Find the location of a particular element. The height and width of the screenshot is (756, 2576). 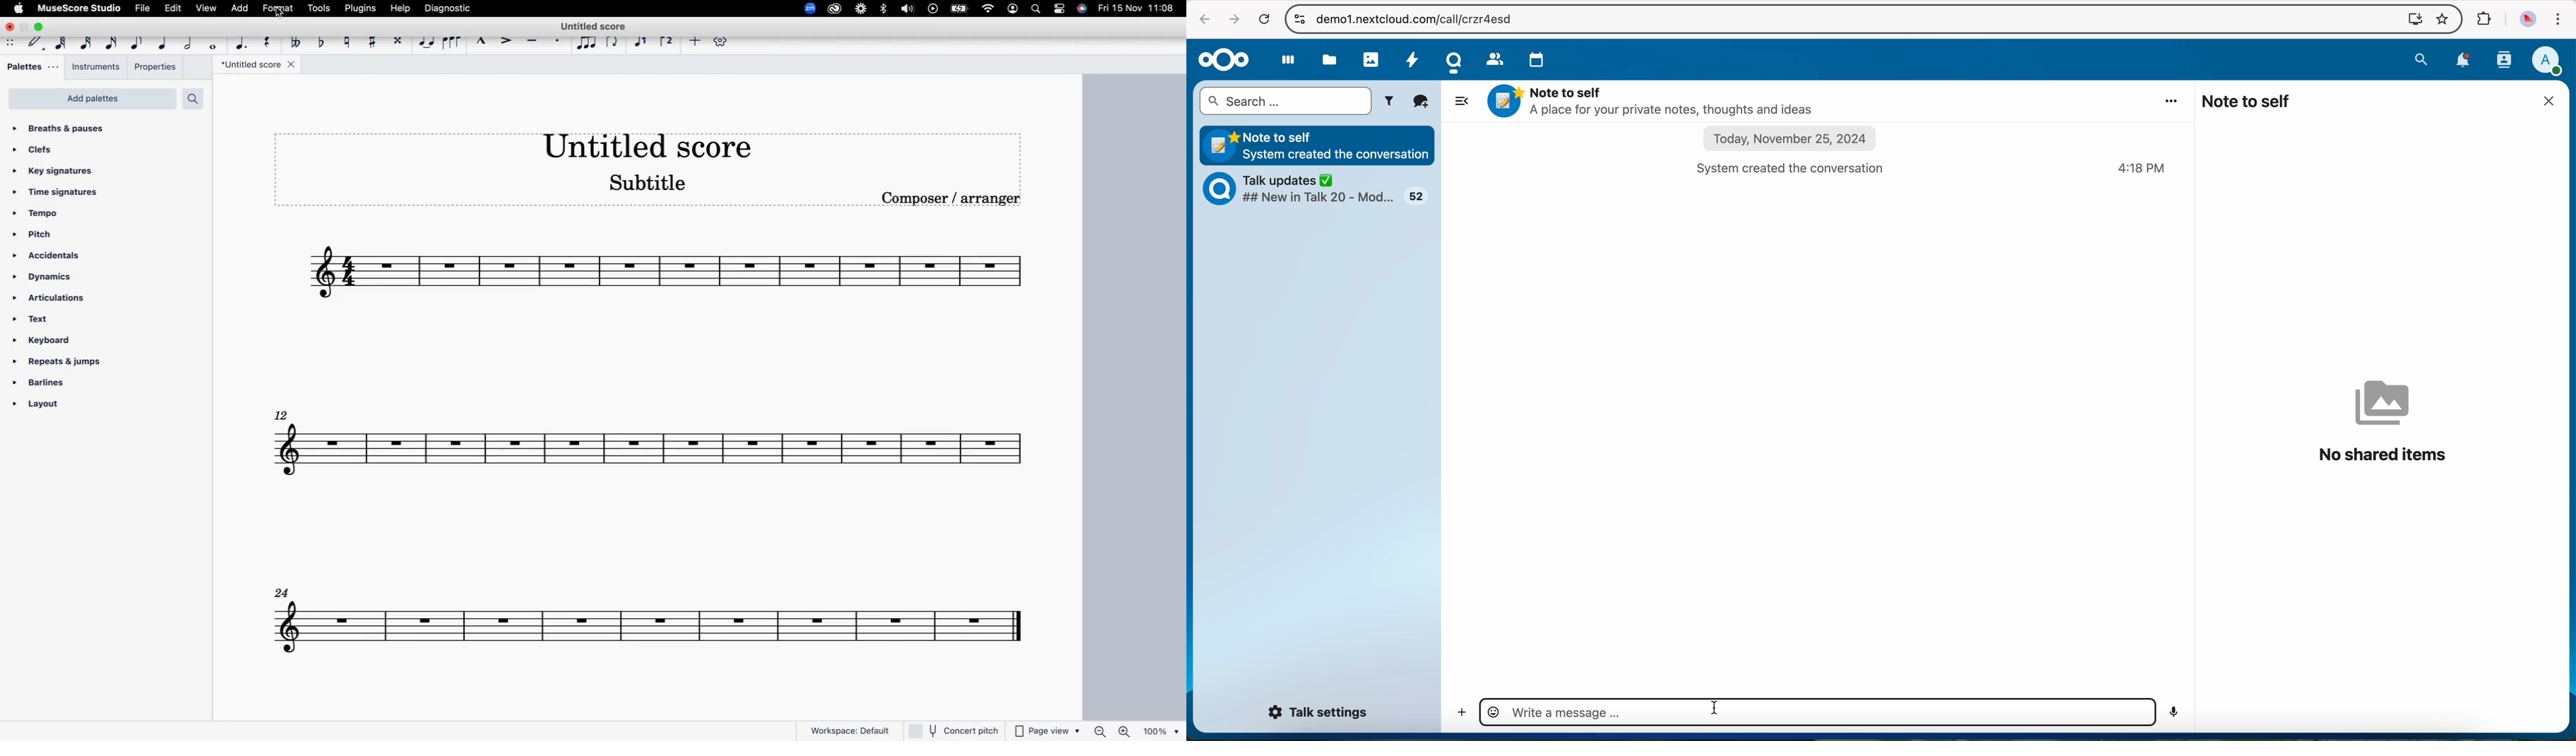

clefs is located at coordinates (40, 150).